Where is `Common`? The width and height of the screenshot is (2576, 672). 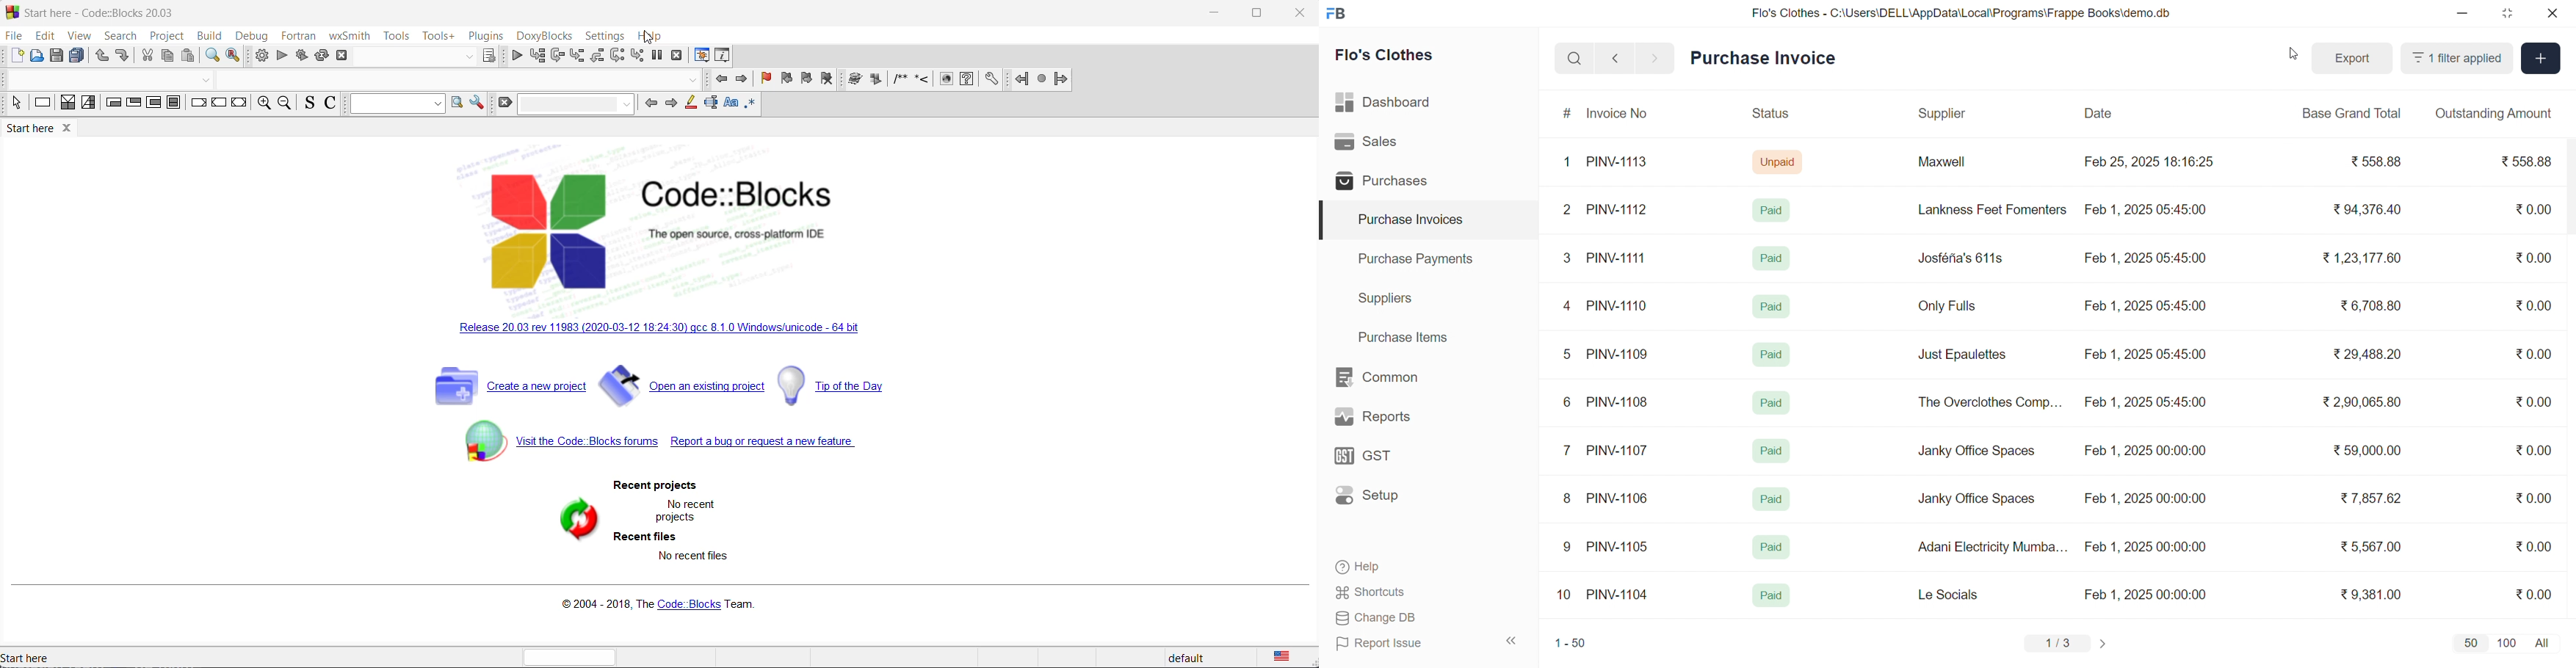 Common is located at coordinates (1391, 378).